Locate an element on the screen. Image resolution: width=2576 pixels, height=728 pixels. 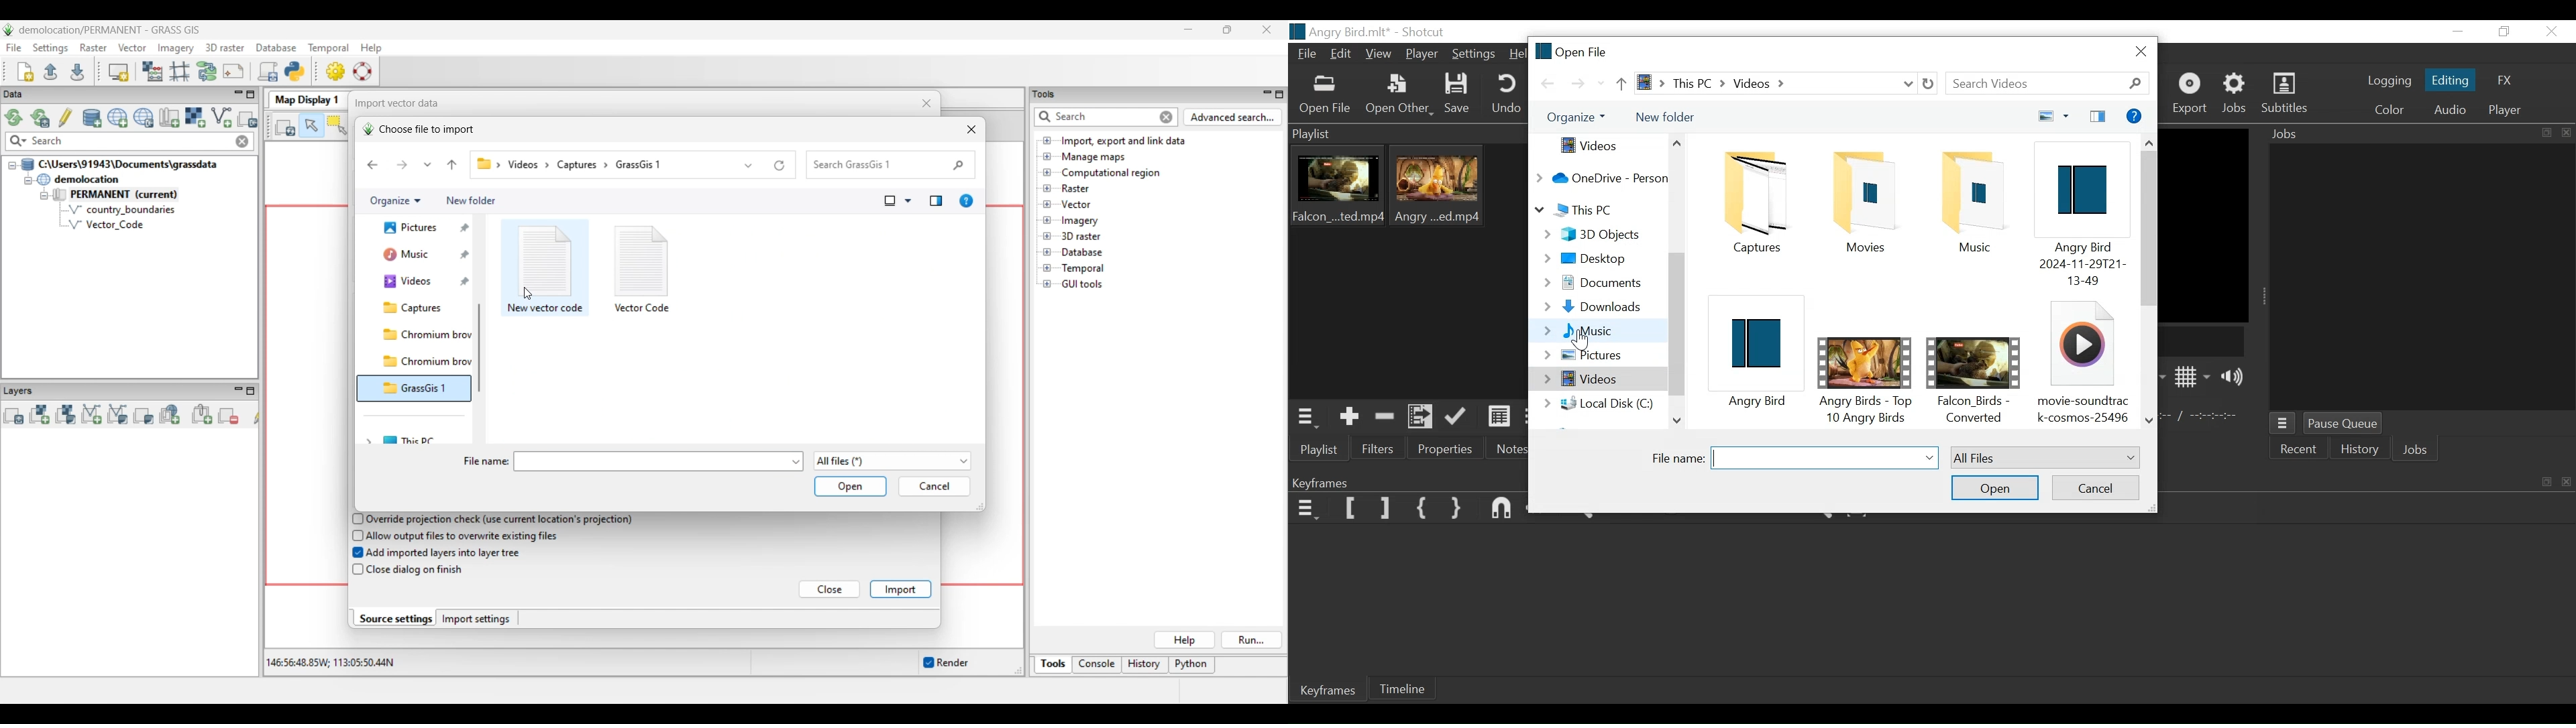
Jobs Menu is located at coordinates (2286, 424).